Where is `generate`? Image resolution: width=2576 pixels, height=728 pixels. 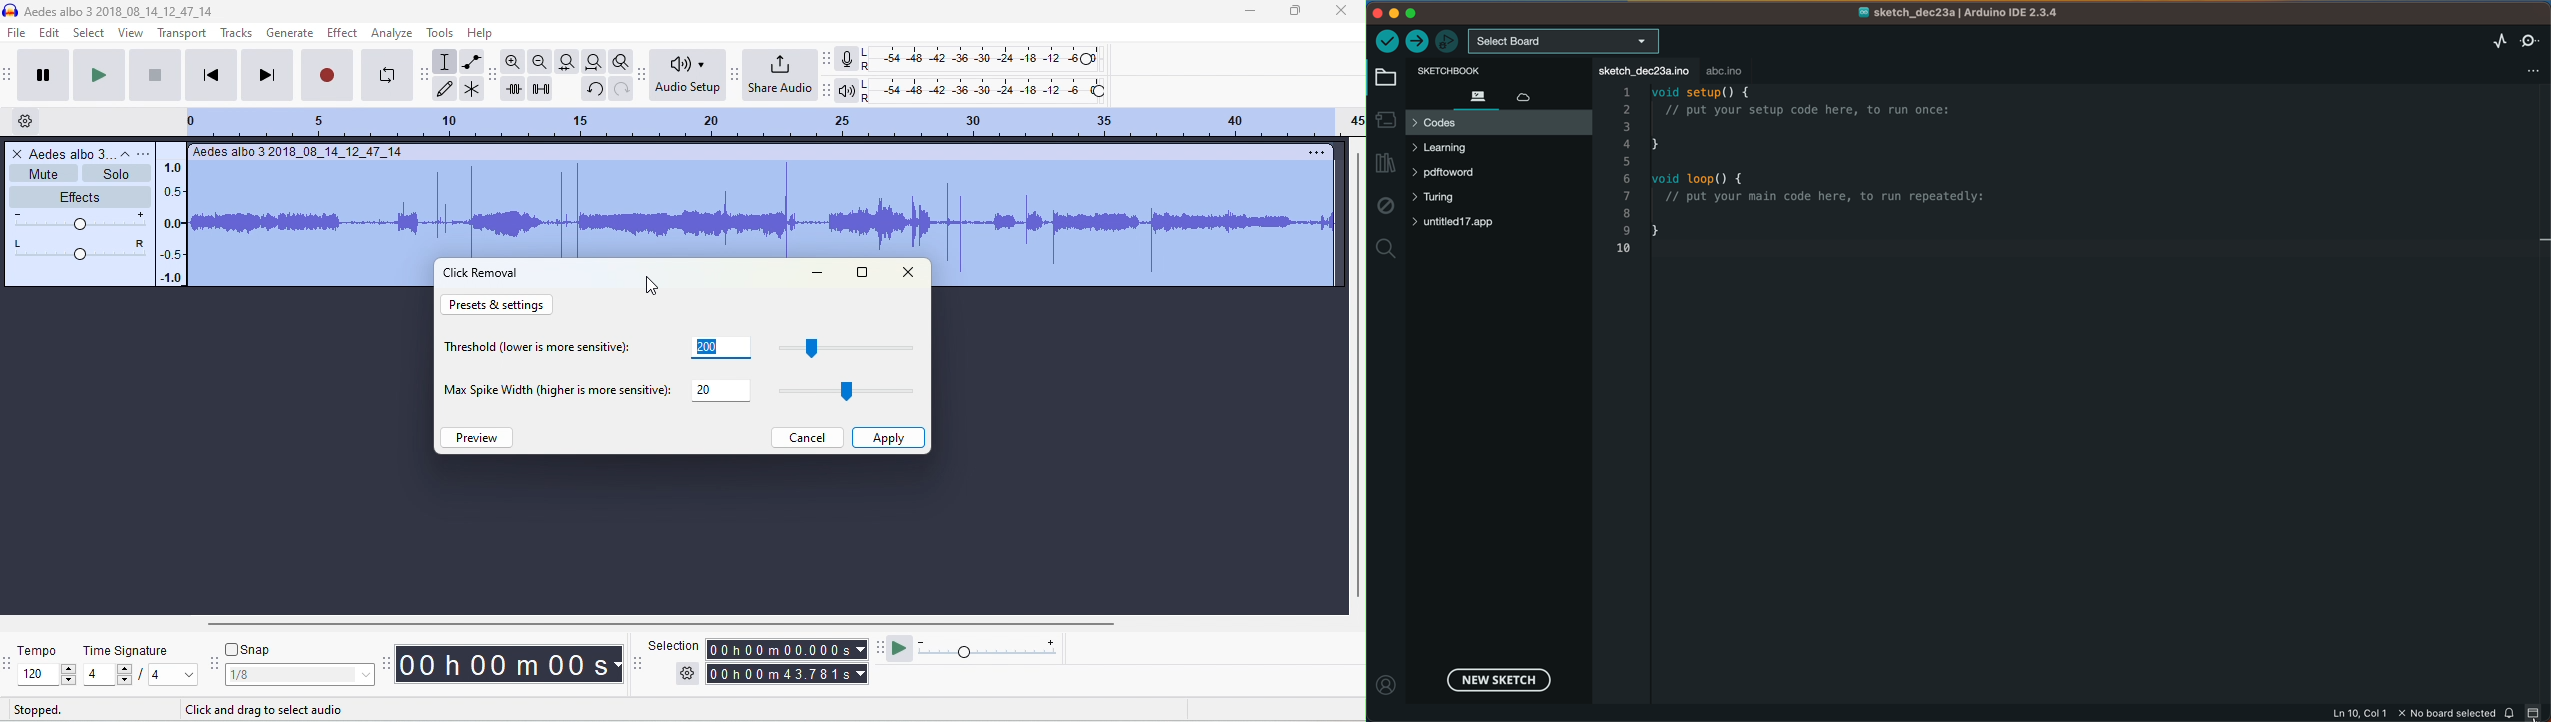
generate is located at coordinates (289, 33).